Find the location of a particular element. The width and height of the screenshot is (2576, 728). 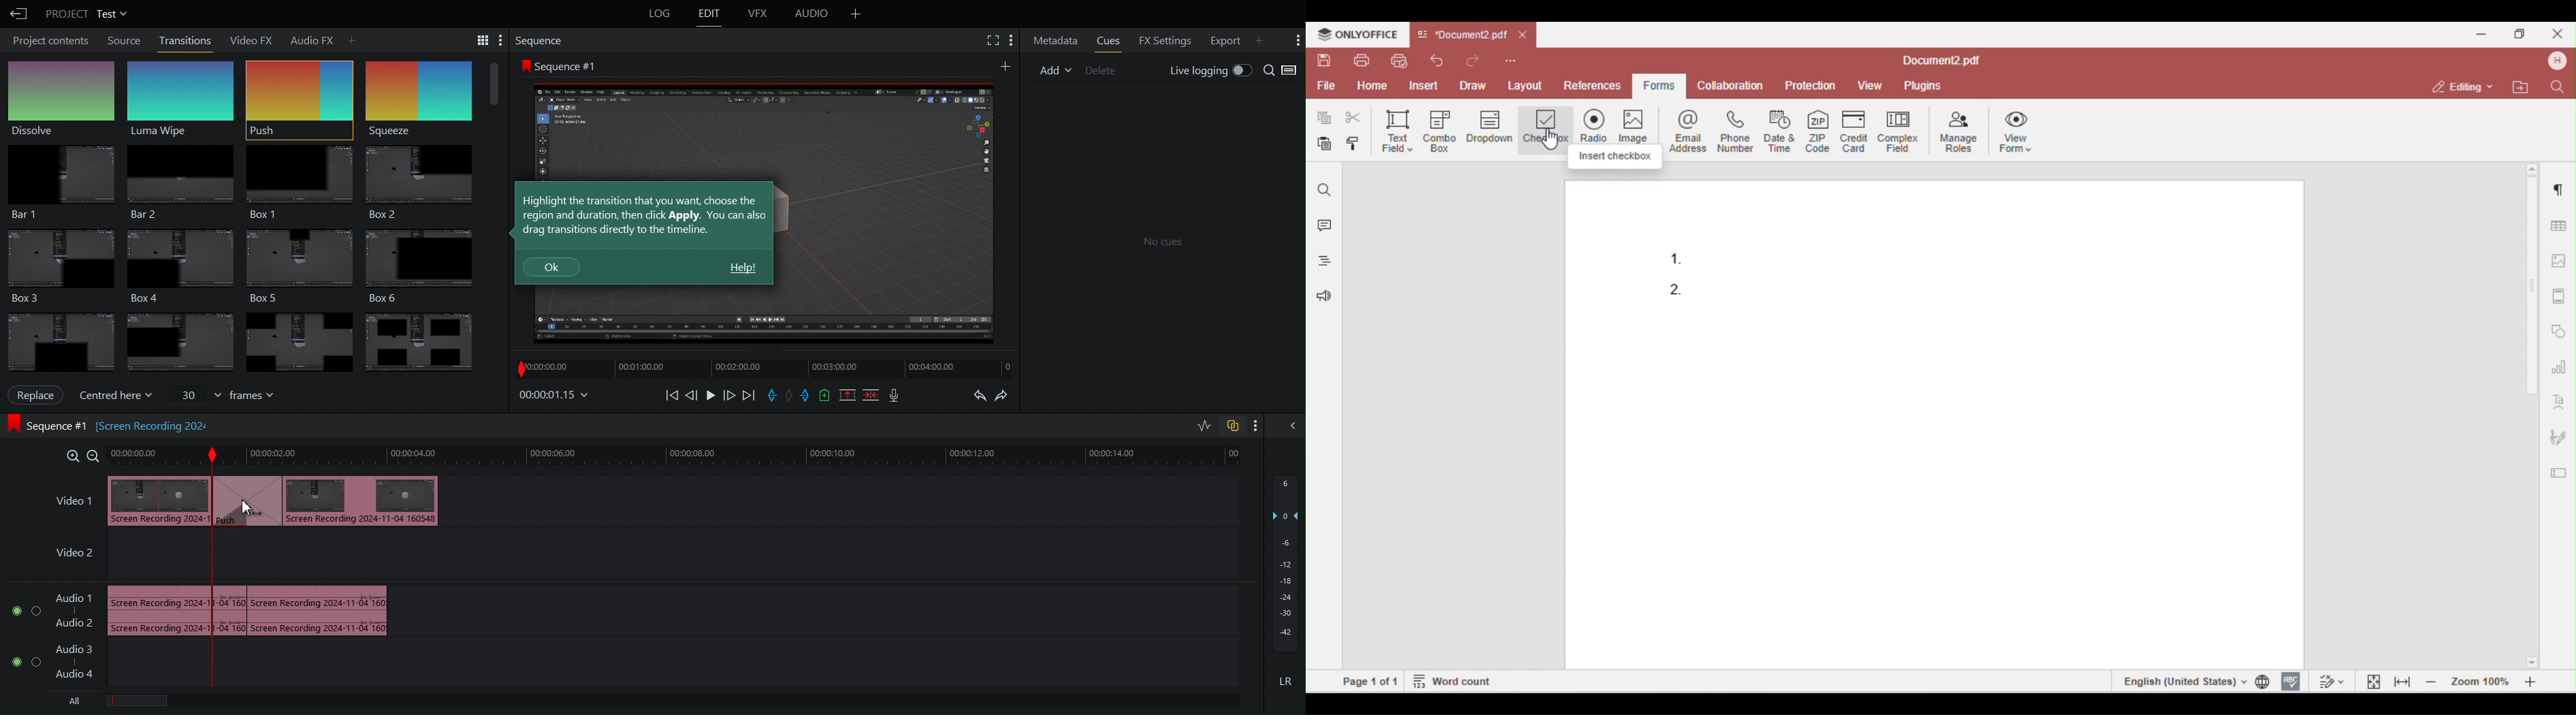

More is located at coordinates (1010, 39).